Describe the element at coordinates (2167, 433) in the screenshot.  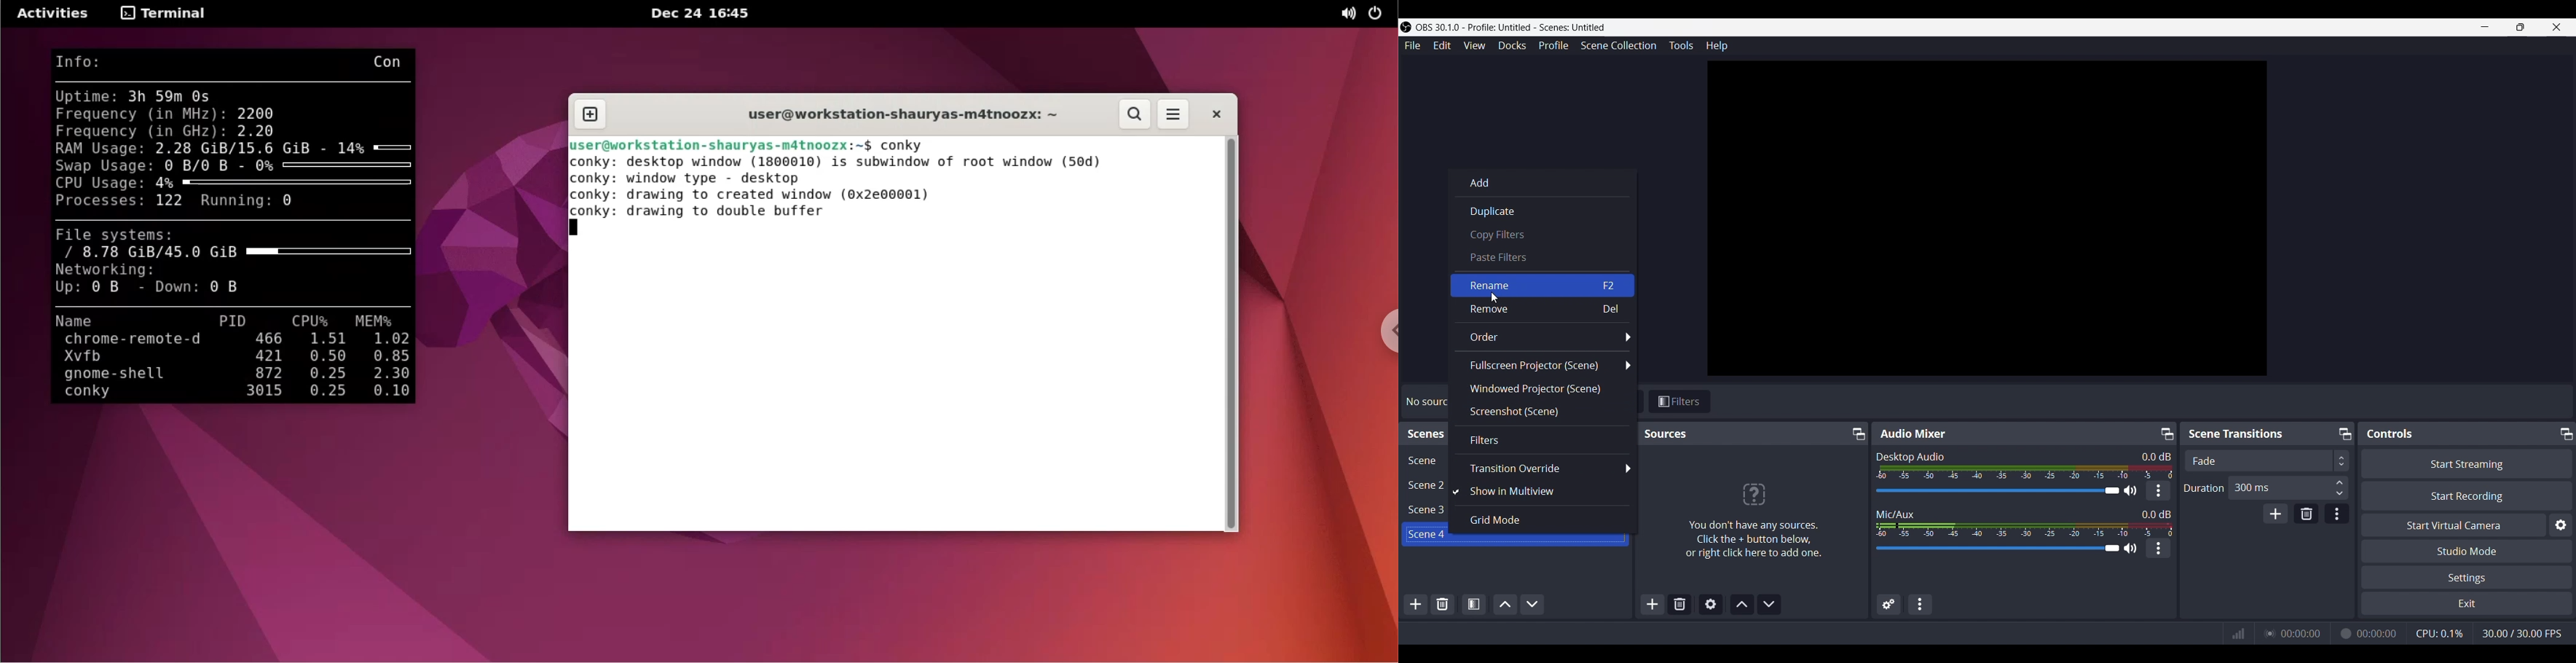
I see ` Undock/Pop-out icon` at that location.